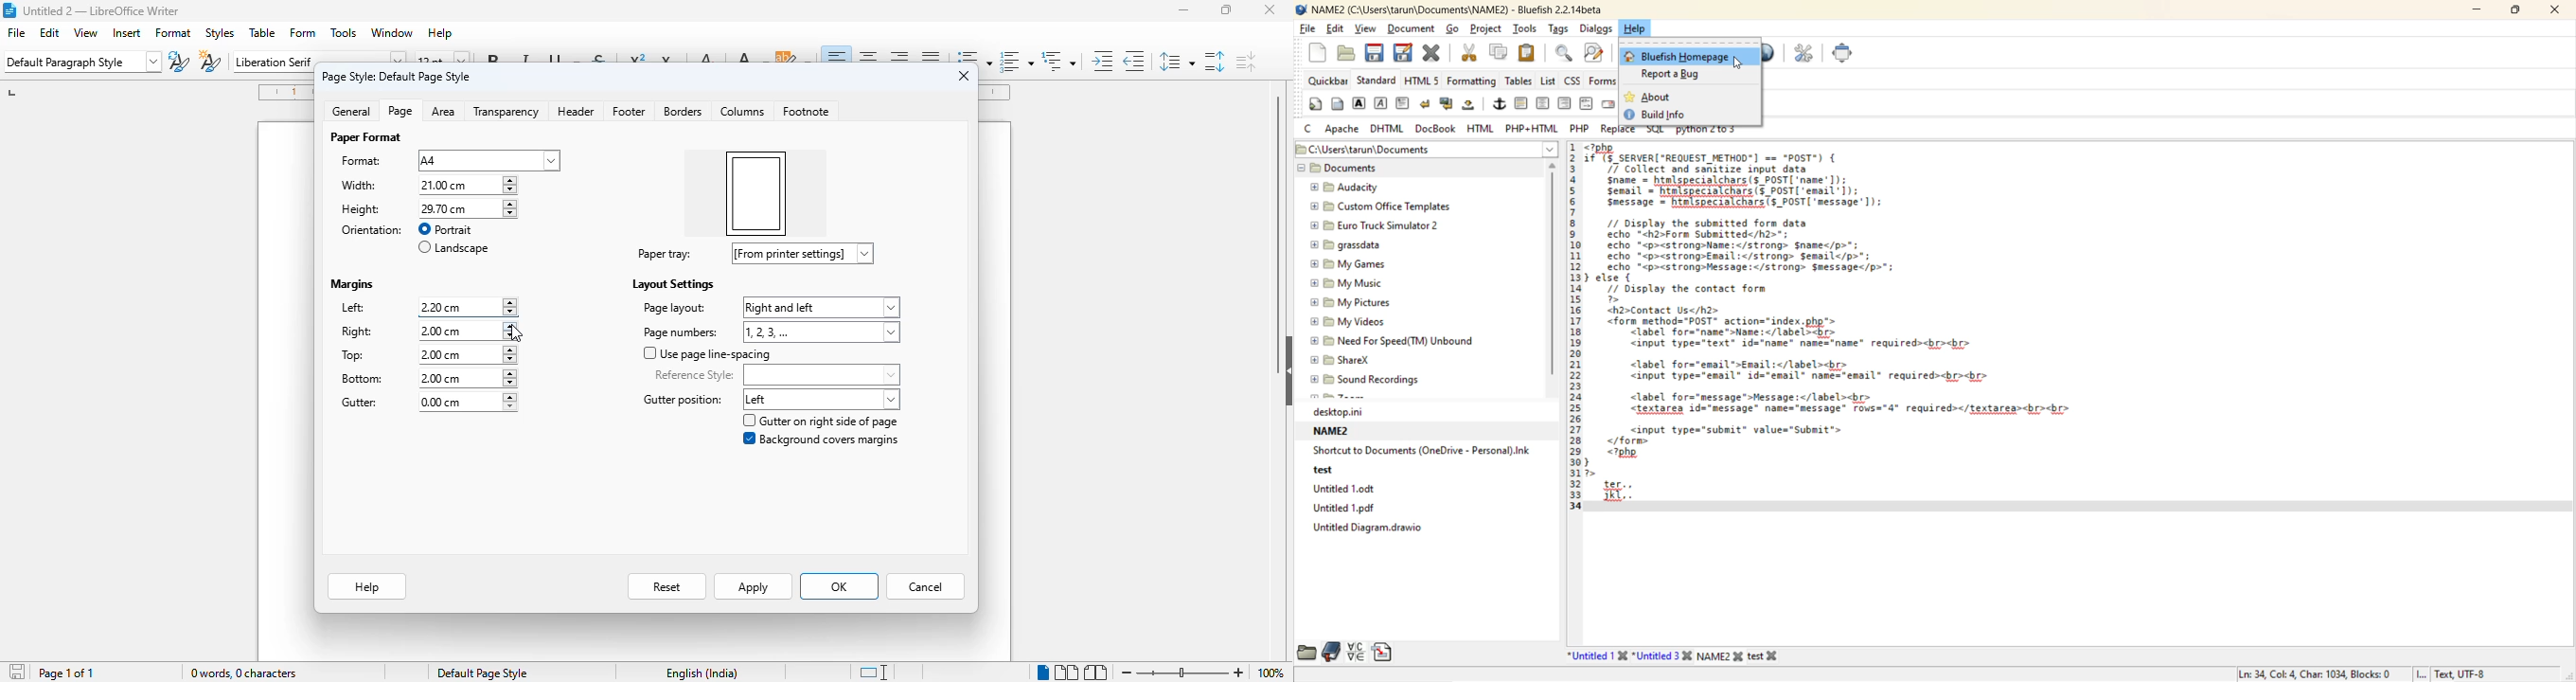  Describe the element at coordinates (837, 56) in the screenshot. I see `align left` at that location.